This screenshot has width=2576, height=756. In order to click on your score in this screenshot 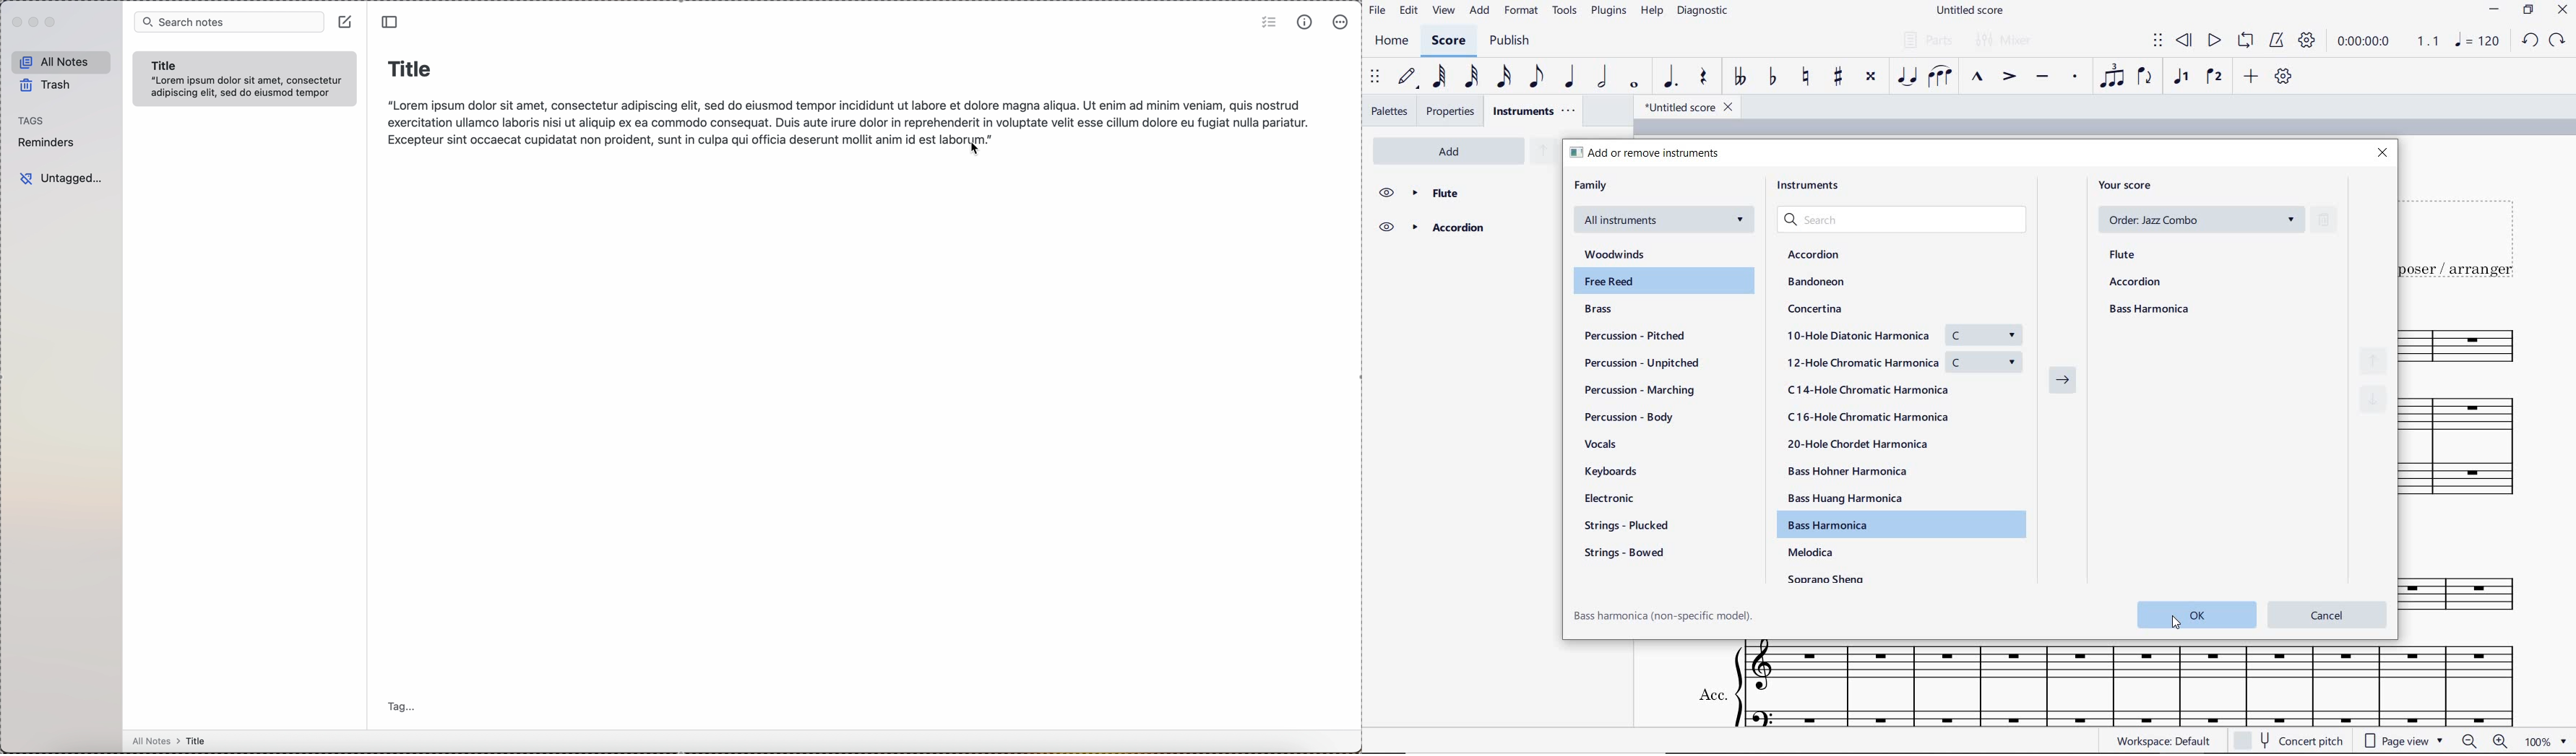, I will do `click(2128, 186)`.